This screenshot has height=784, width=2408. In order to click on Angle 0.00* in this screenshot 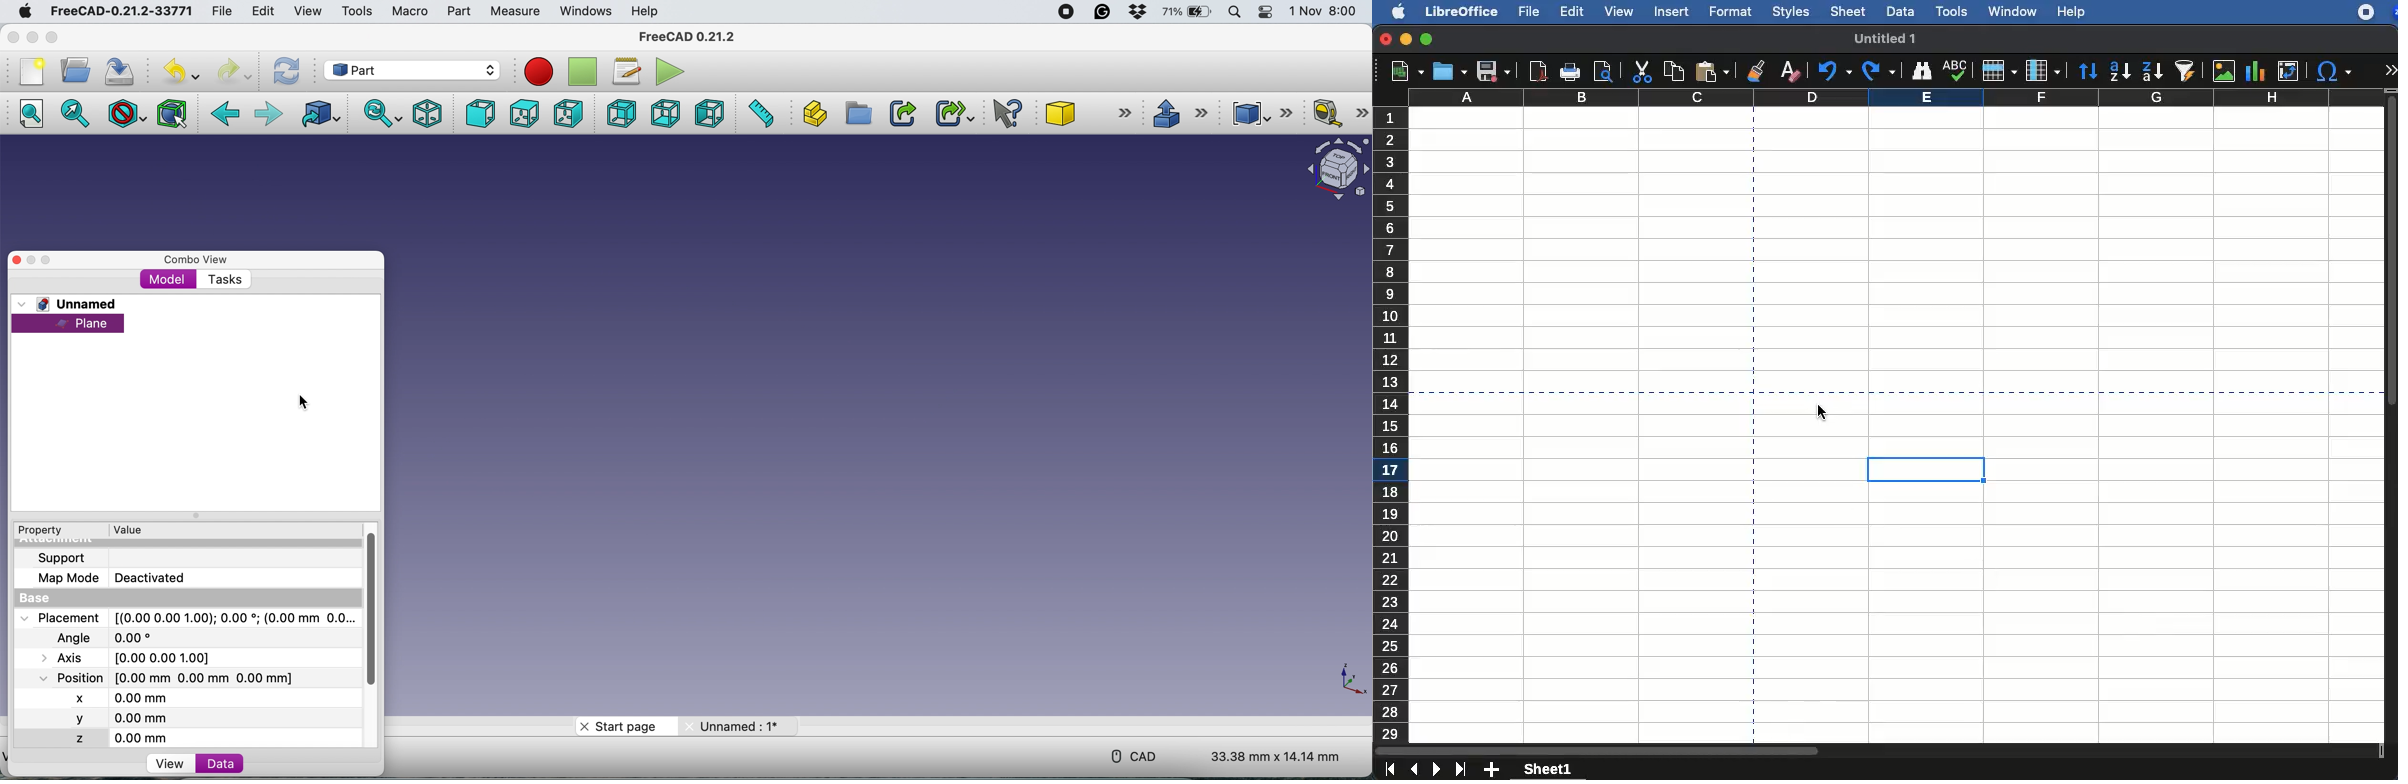, I will do `click(106, 638)`.